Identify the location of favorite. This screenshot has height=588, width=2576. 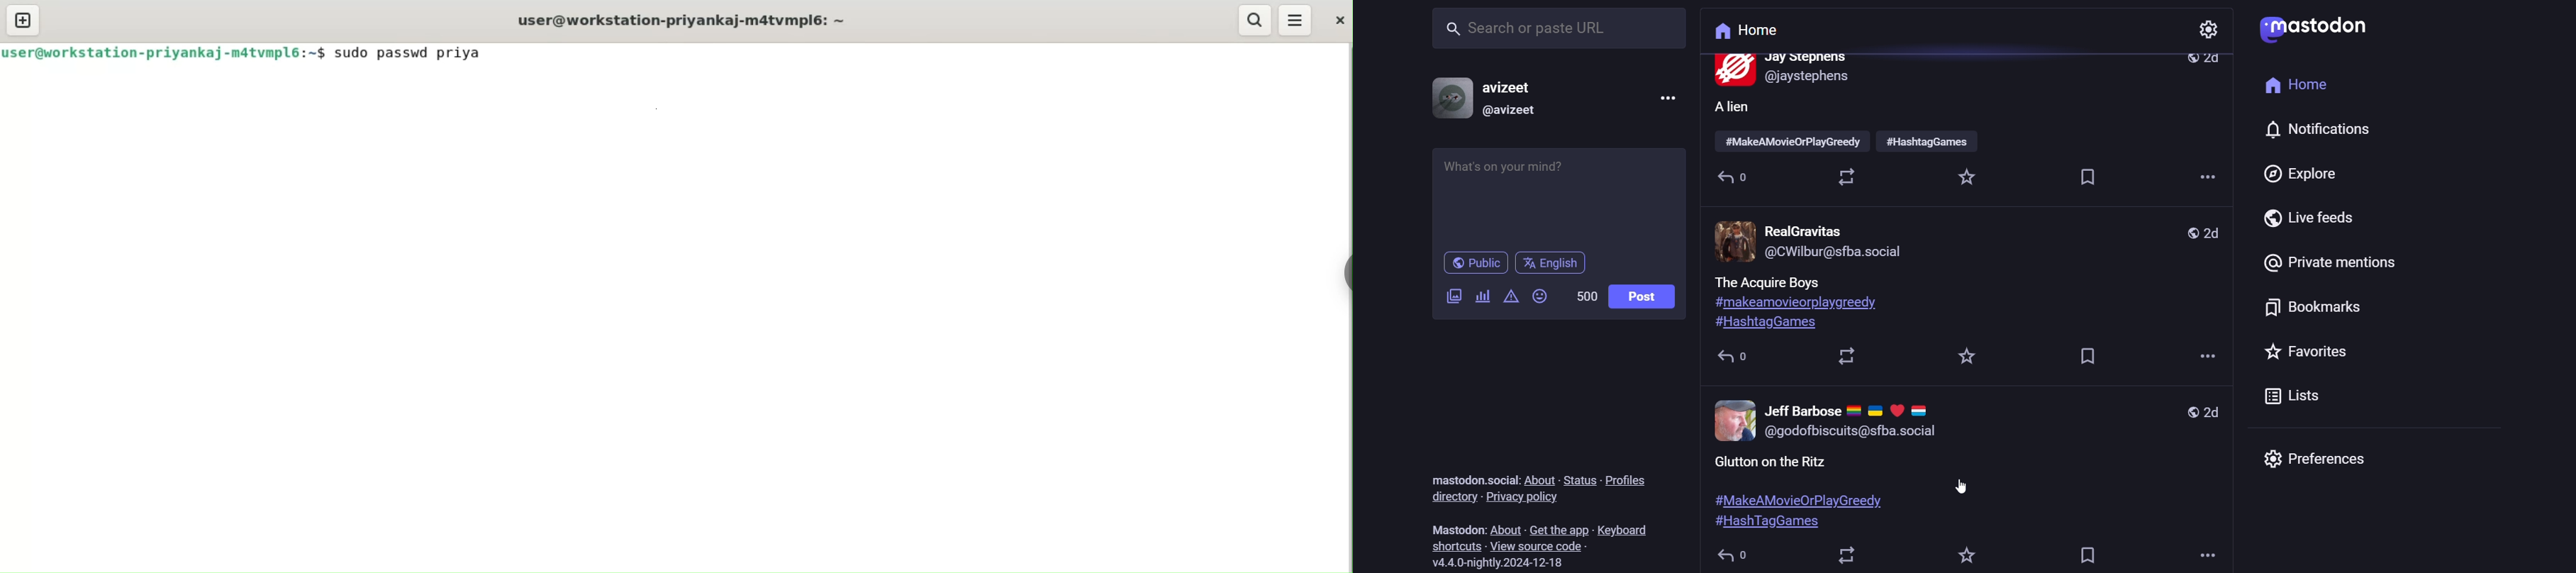
(1965, 555).